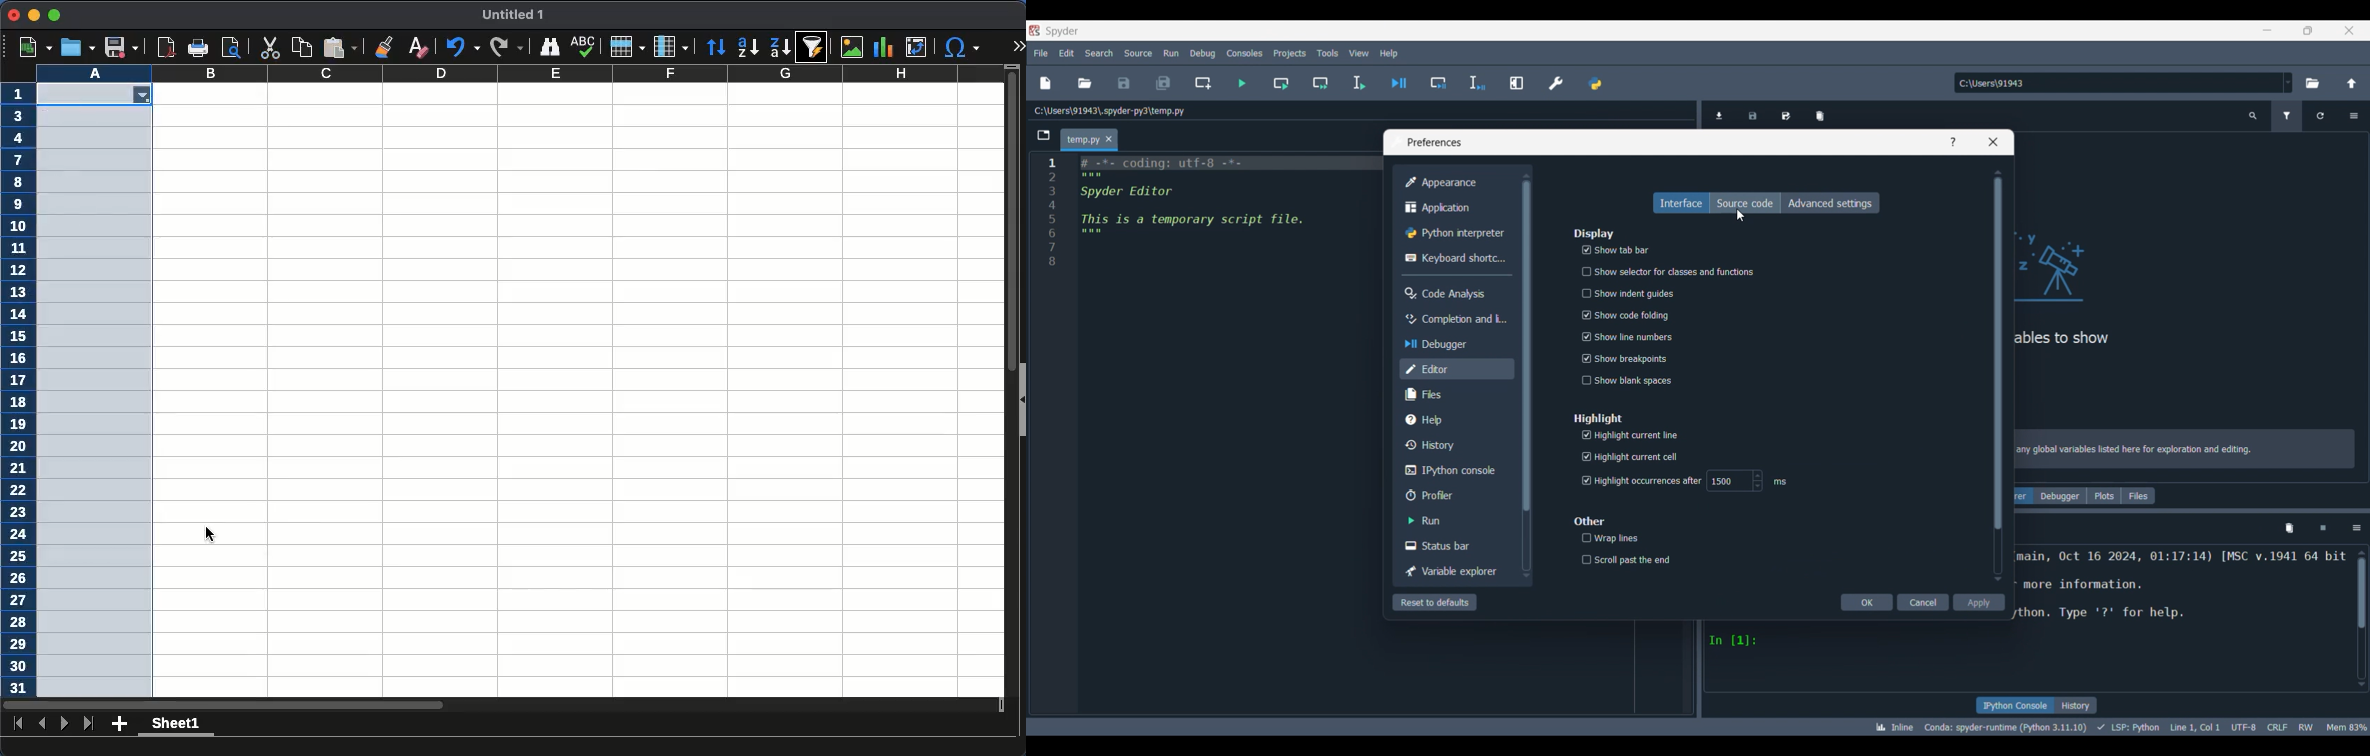 This screenshot has width=2380, height=756. What do you see at coordinates (2138, 496) in the screenshot?
I see `Files` at bounding box center [2138, 496].